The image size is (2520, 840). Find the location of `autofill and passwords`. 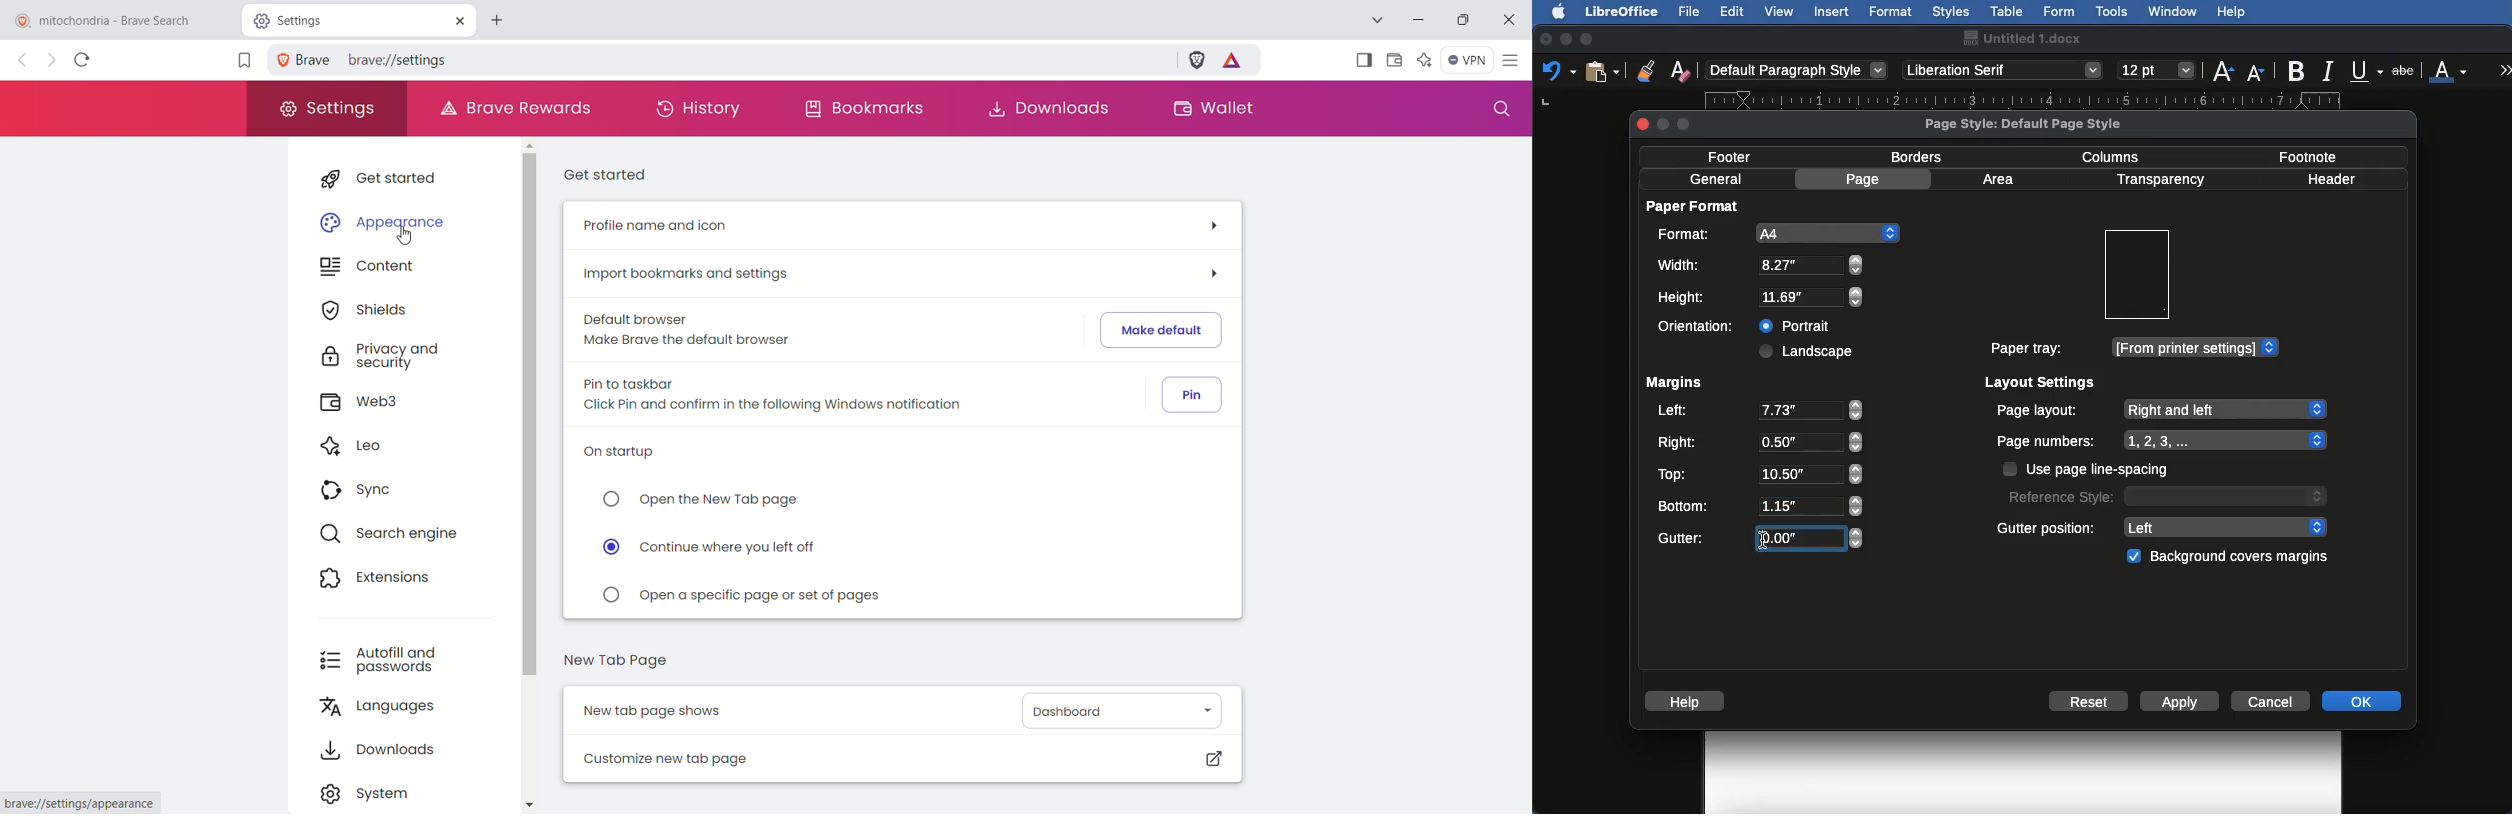

autofill and passwords is located at coordinates (376, 658).